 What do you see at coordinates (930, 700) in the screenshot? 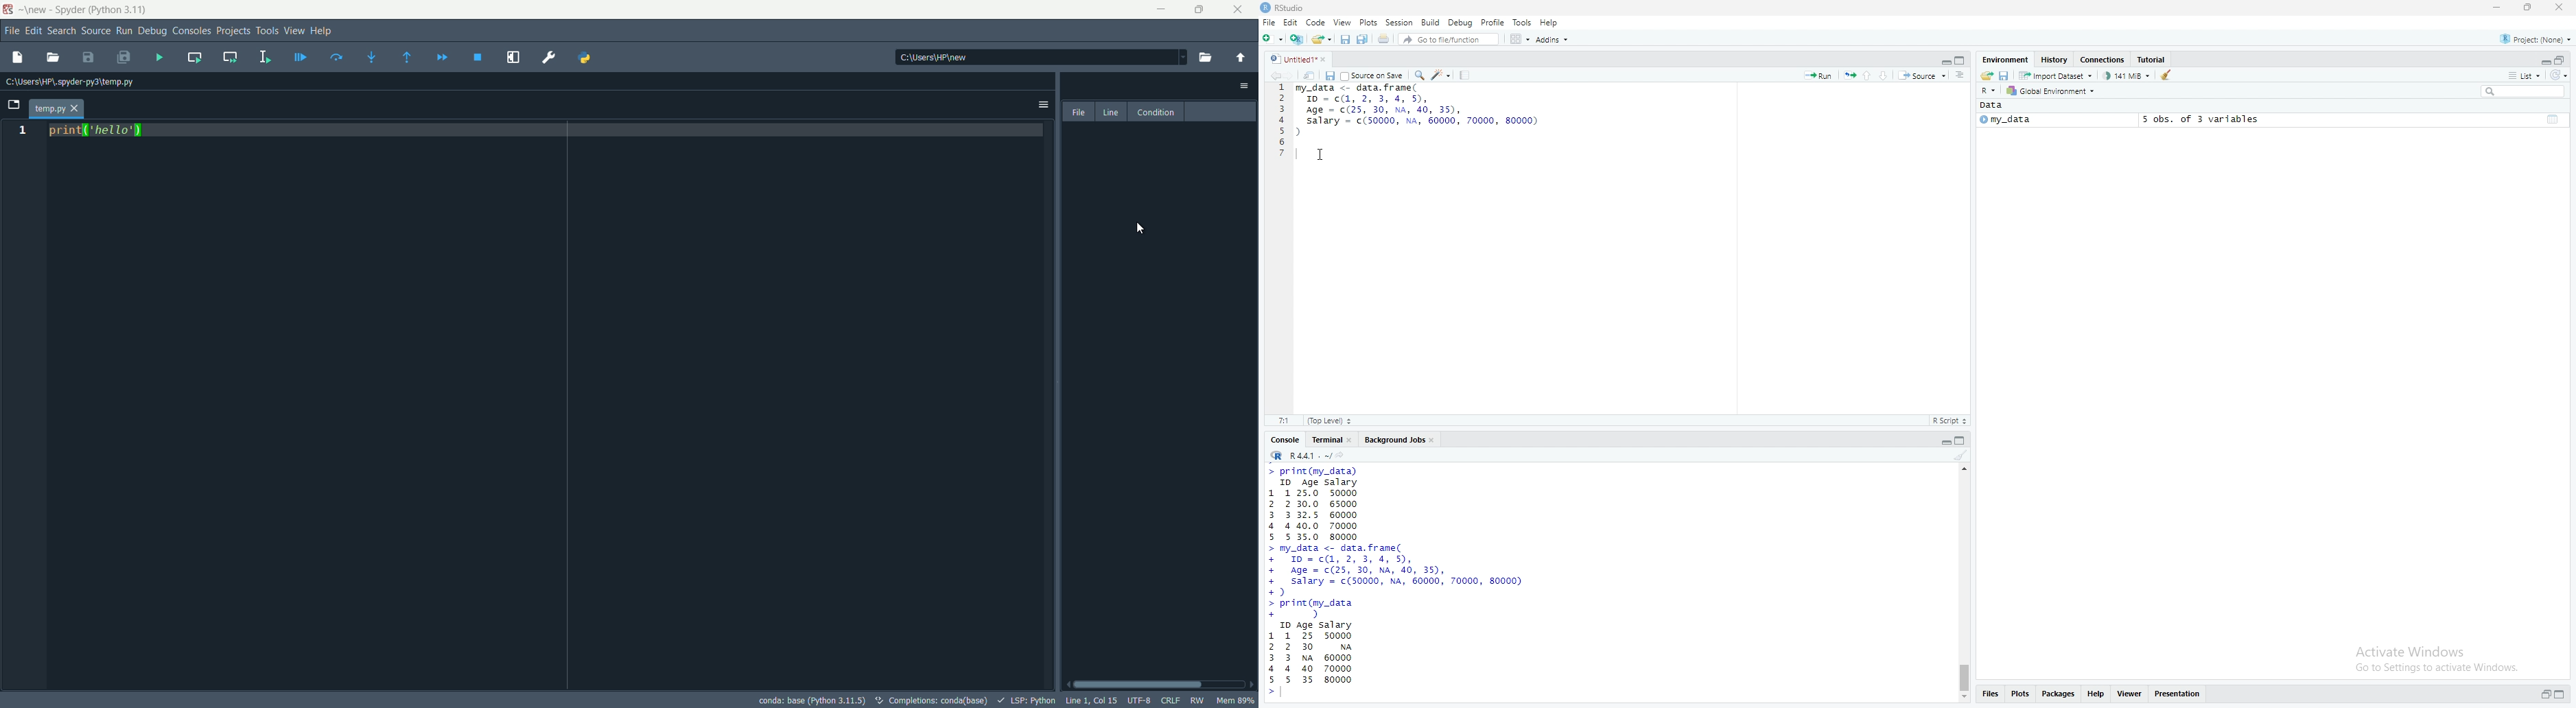
I see `completions: conda(base)` at bounding box center [930, 700].